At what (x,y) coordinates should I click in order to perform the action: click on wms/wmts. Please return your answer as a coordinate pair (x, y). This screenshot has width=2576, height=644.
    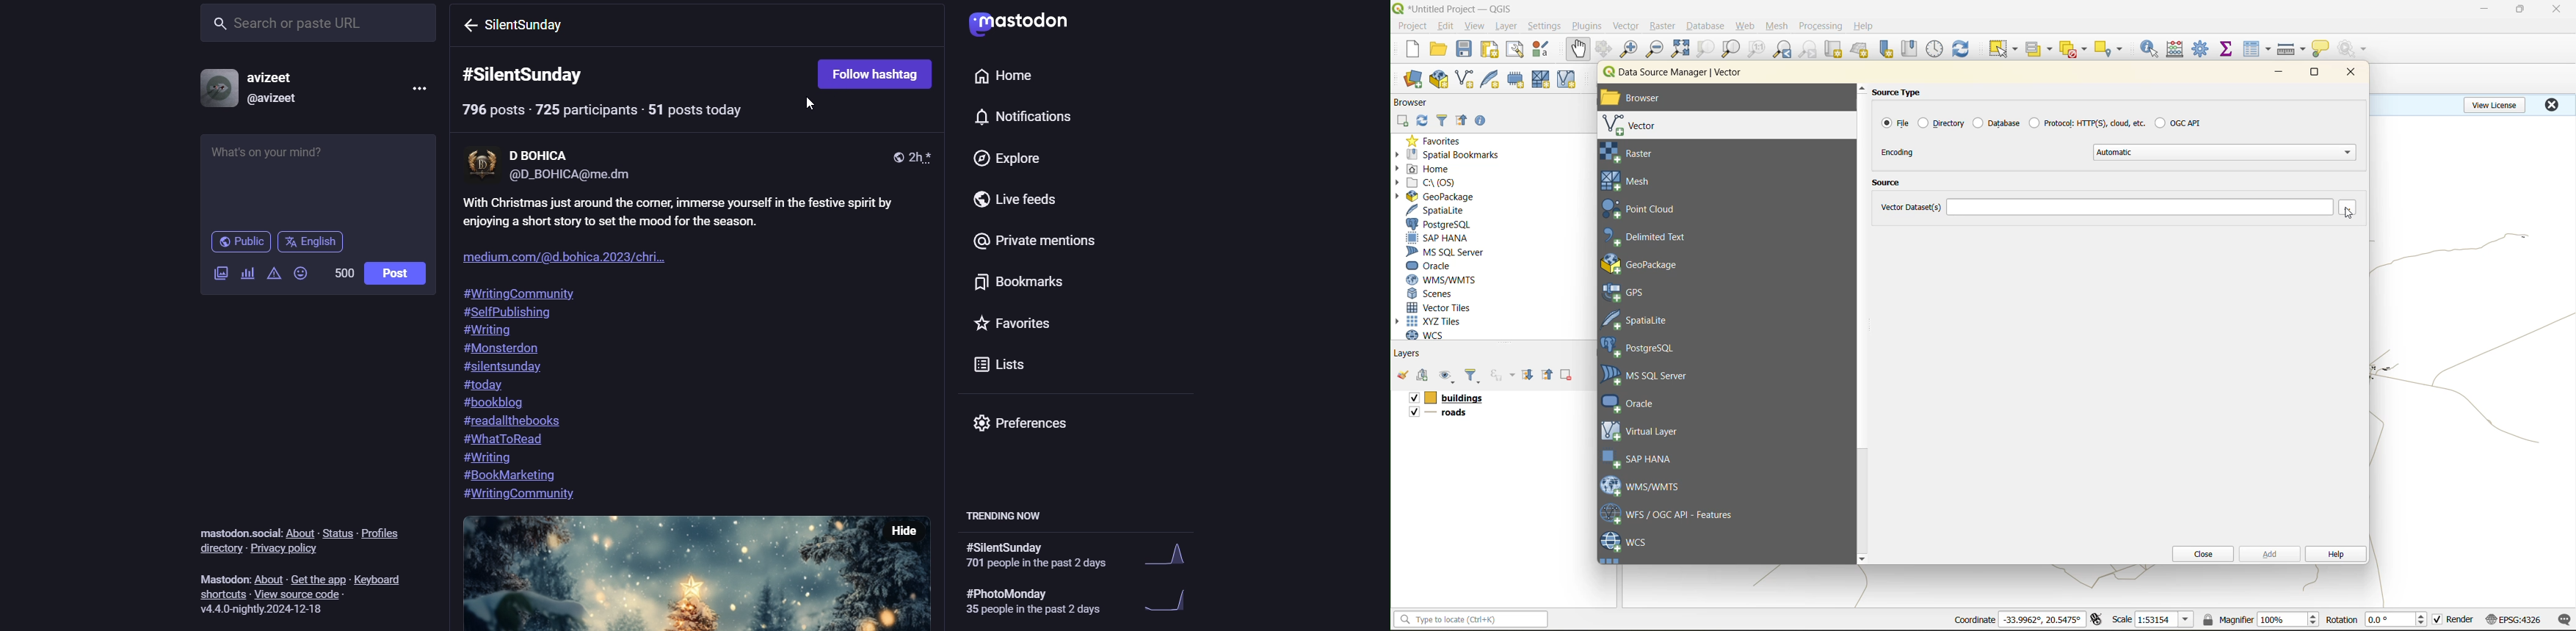
    Looking at the image, I should click on (1647, 485).